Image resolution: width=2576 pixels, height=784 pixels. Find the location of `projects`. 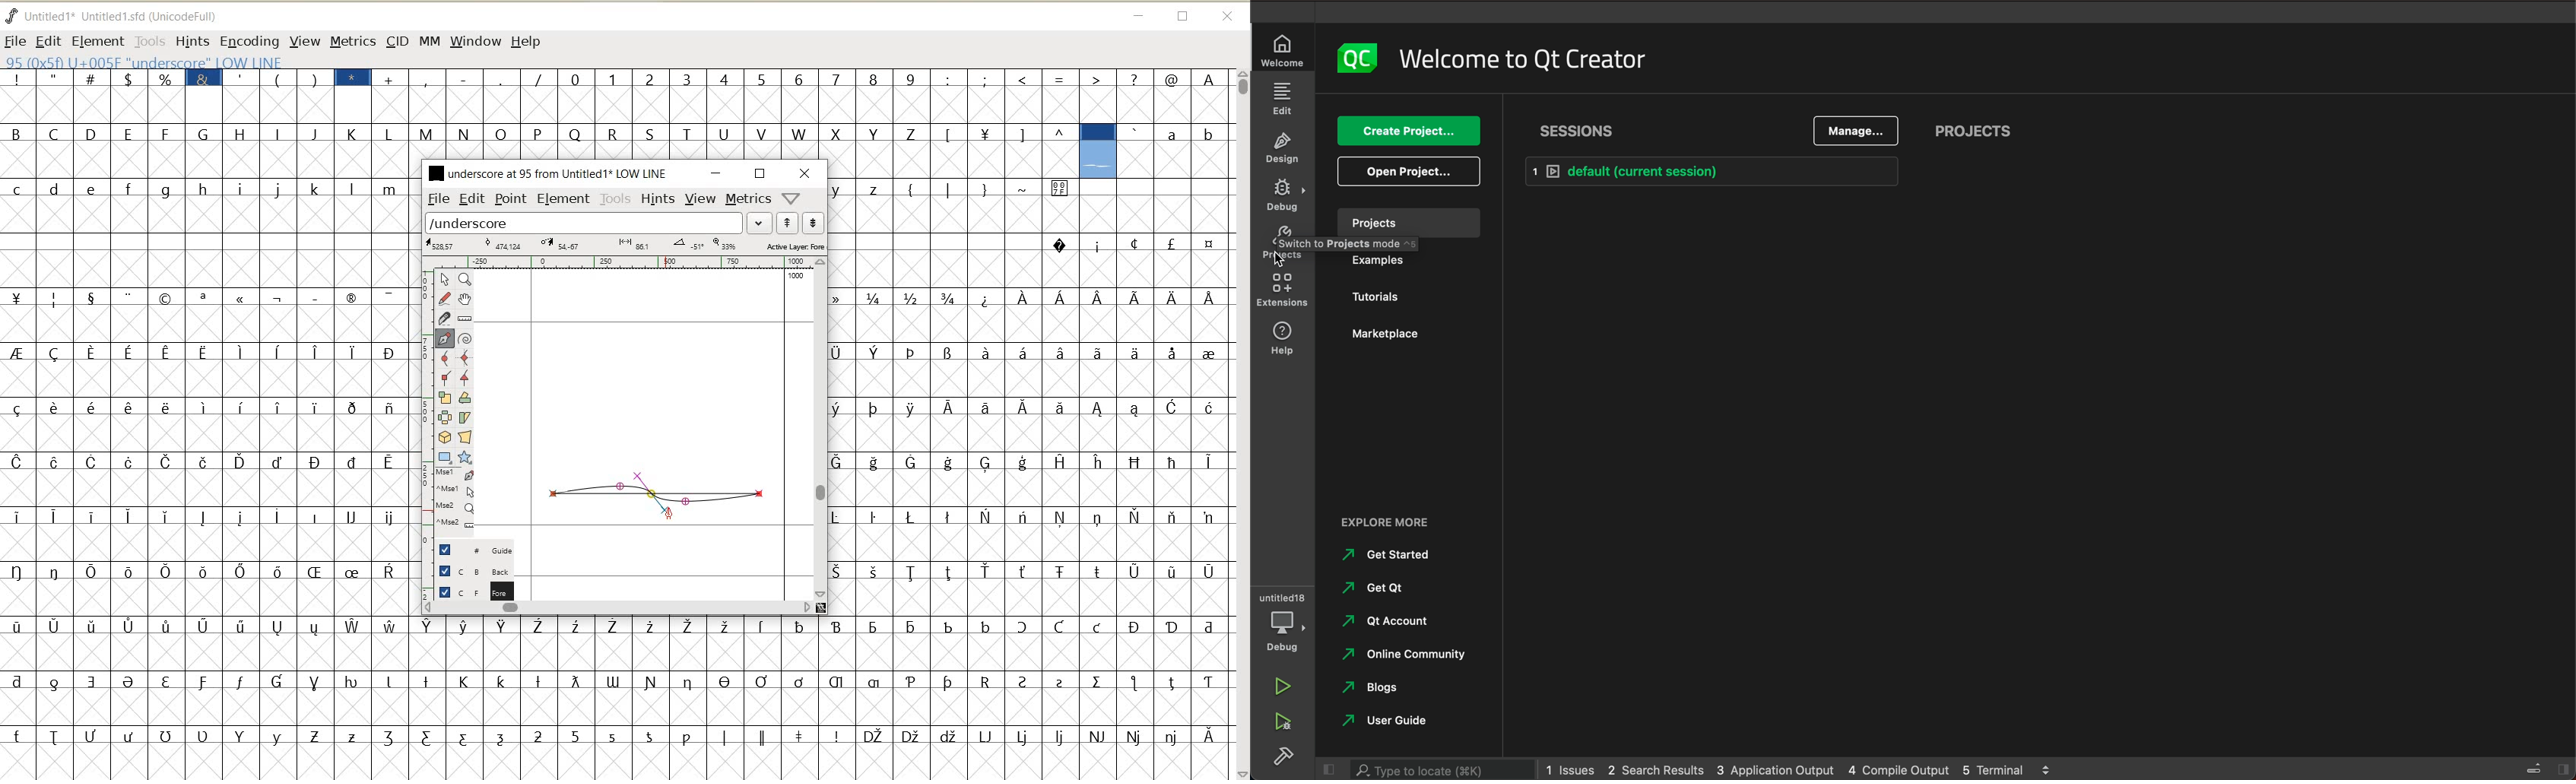

projects is located at coordinates (1973, 132).